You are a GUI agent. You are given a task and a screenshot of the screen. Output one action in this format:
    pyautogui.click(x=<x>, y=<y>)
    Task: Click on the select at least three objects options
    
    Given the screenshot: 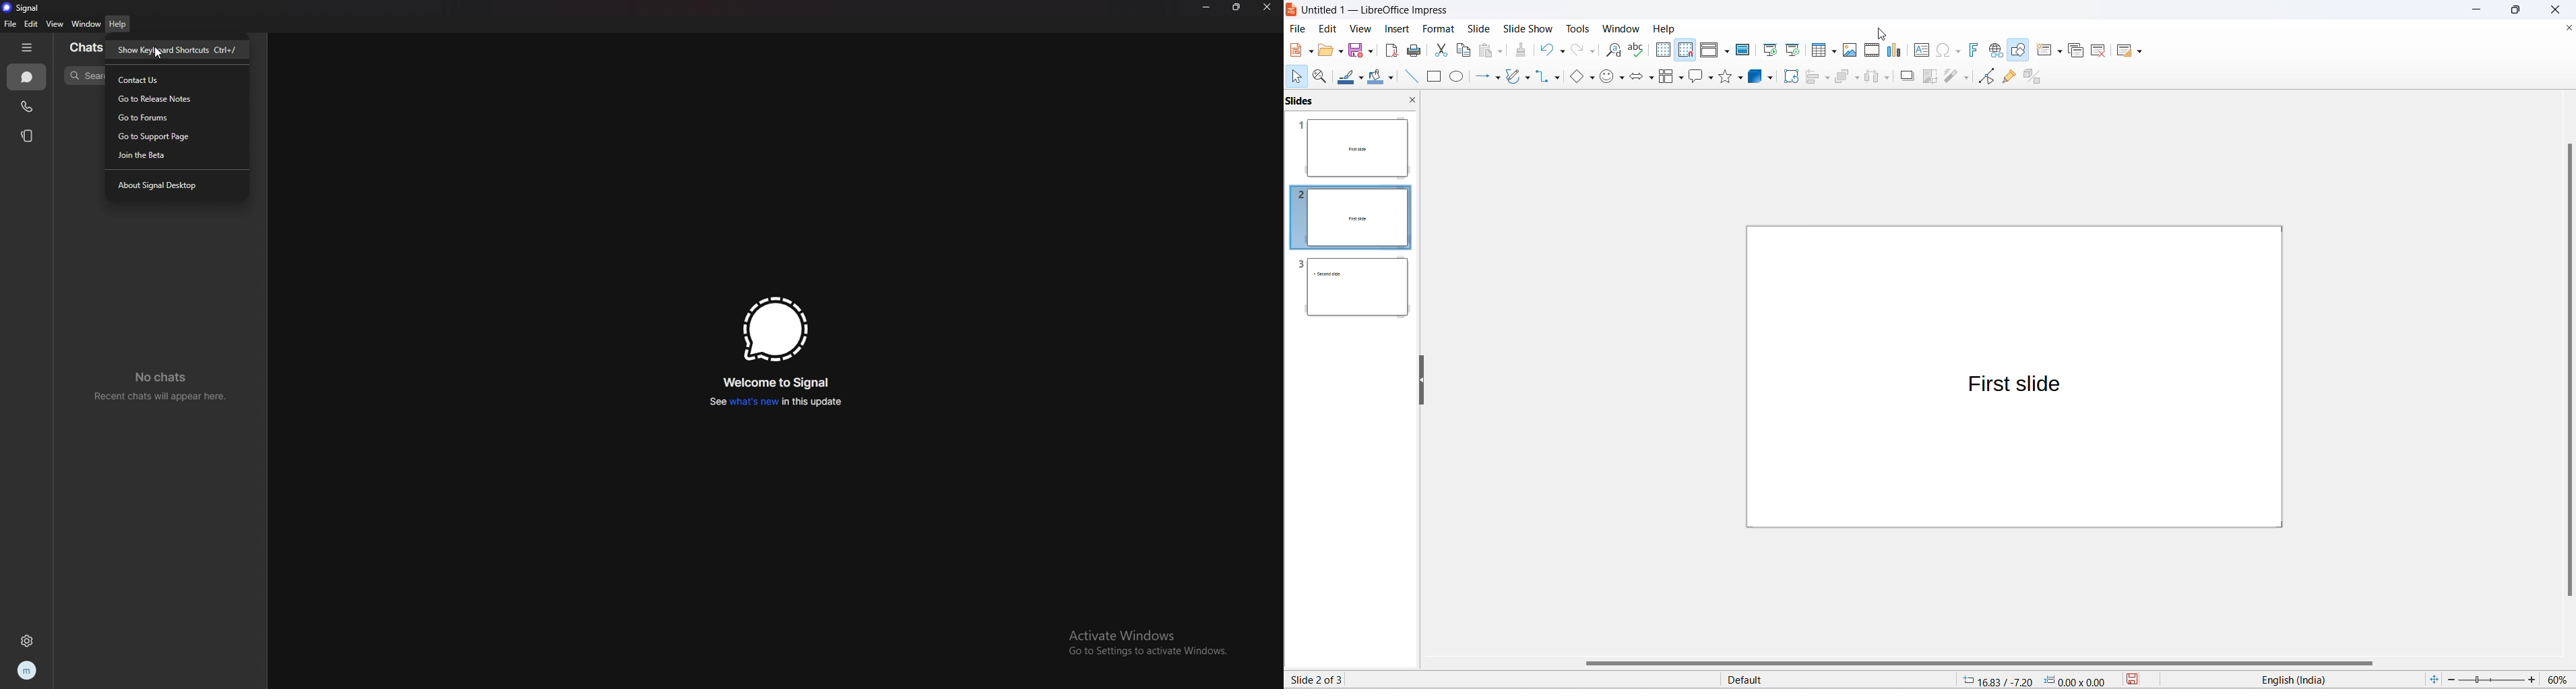 What is the action you would take?
    pyautogui.click(x=1890, y=77)
    